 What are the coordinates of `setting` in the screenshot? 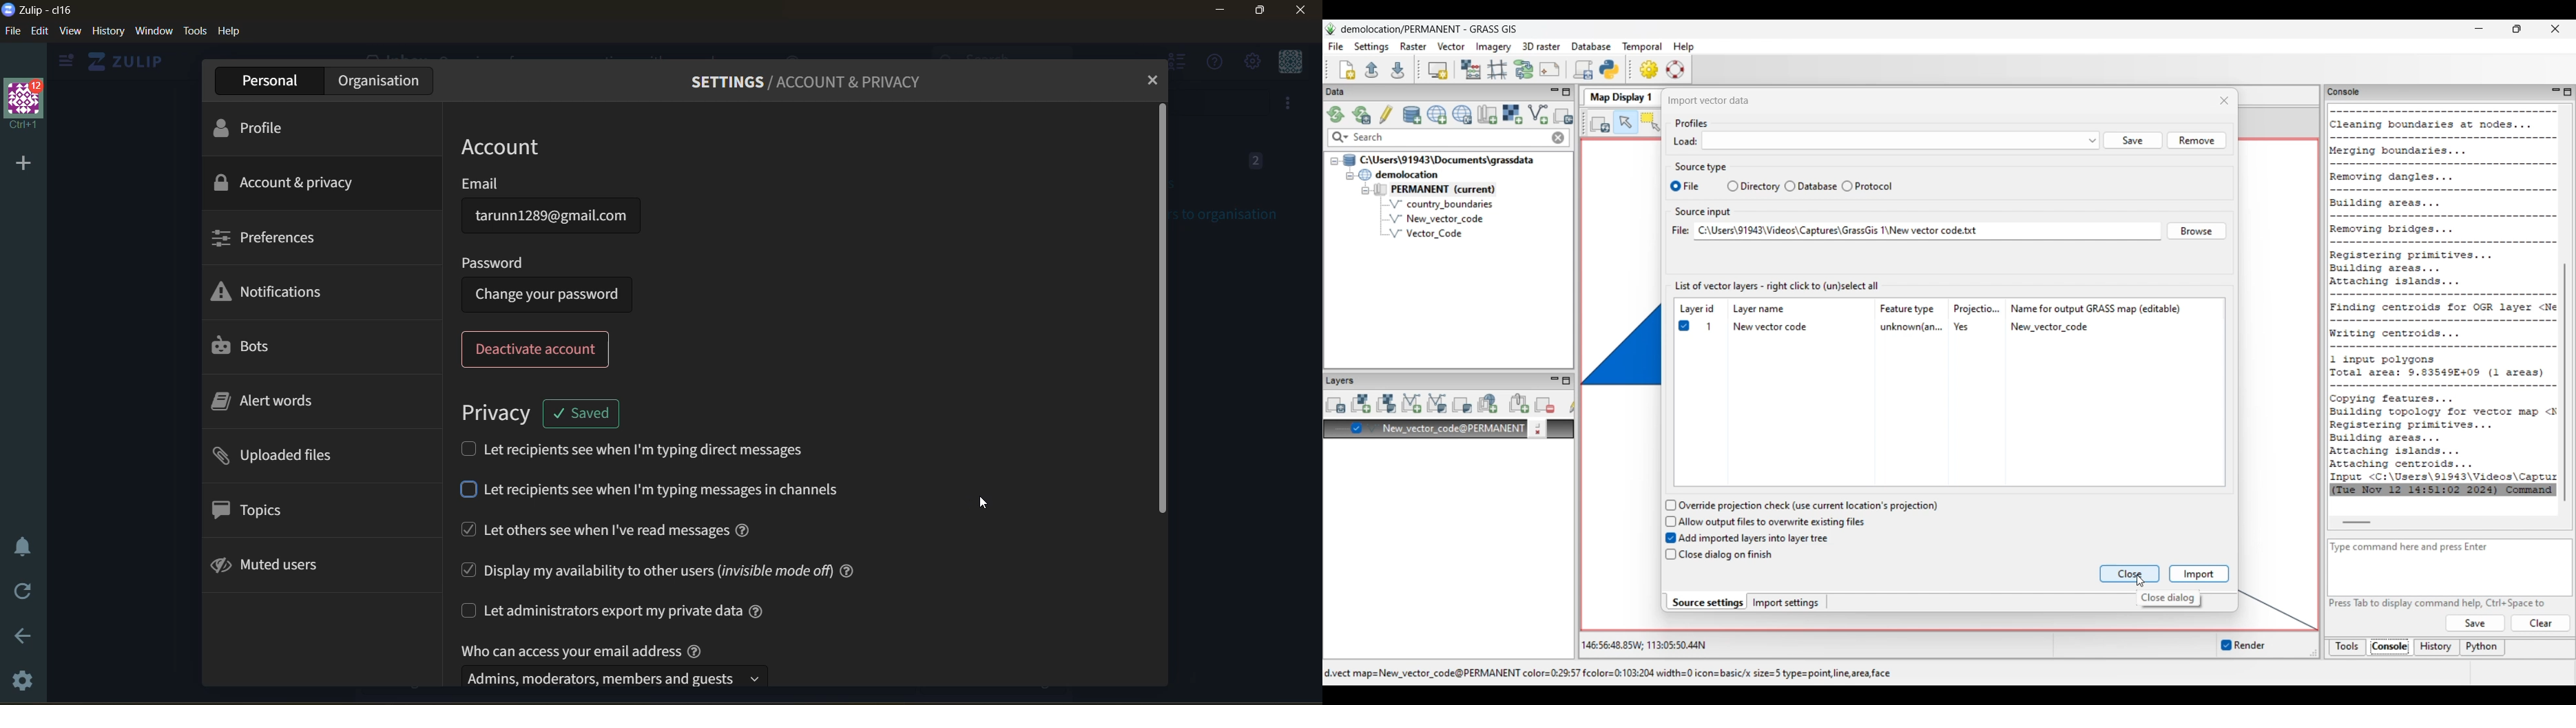 It's located at (1251, 63).